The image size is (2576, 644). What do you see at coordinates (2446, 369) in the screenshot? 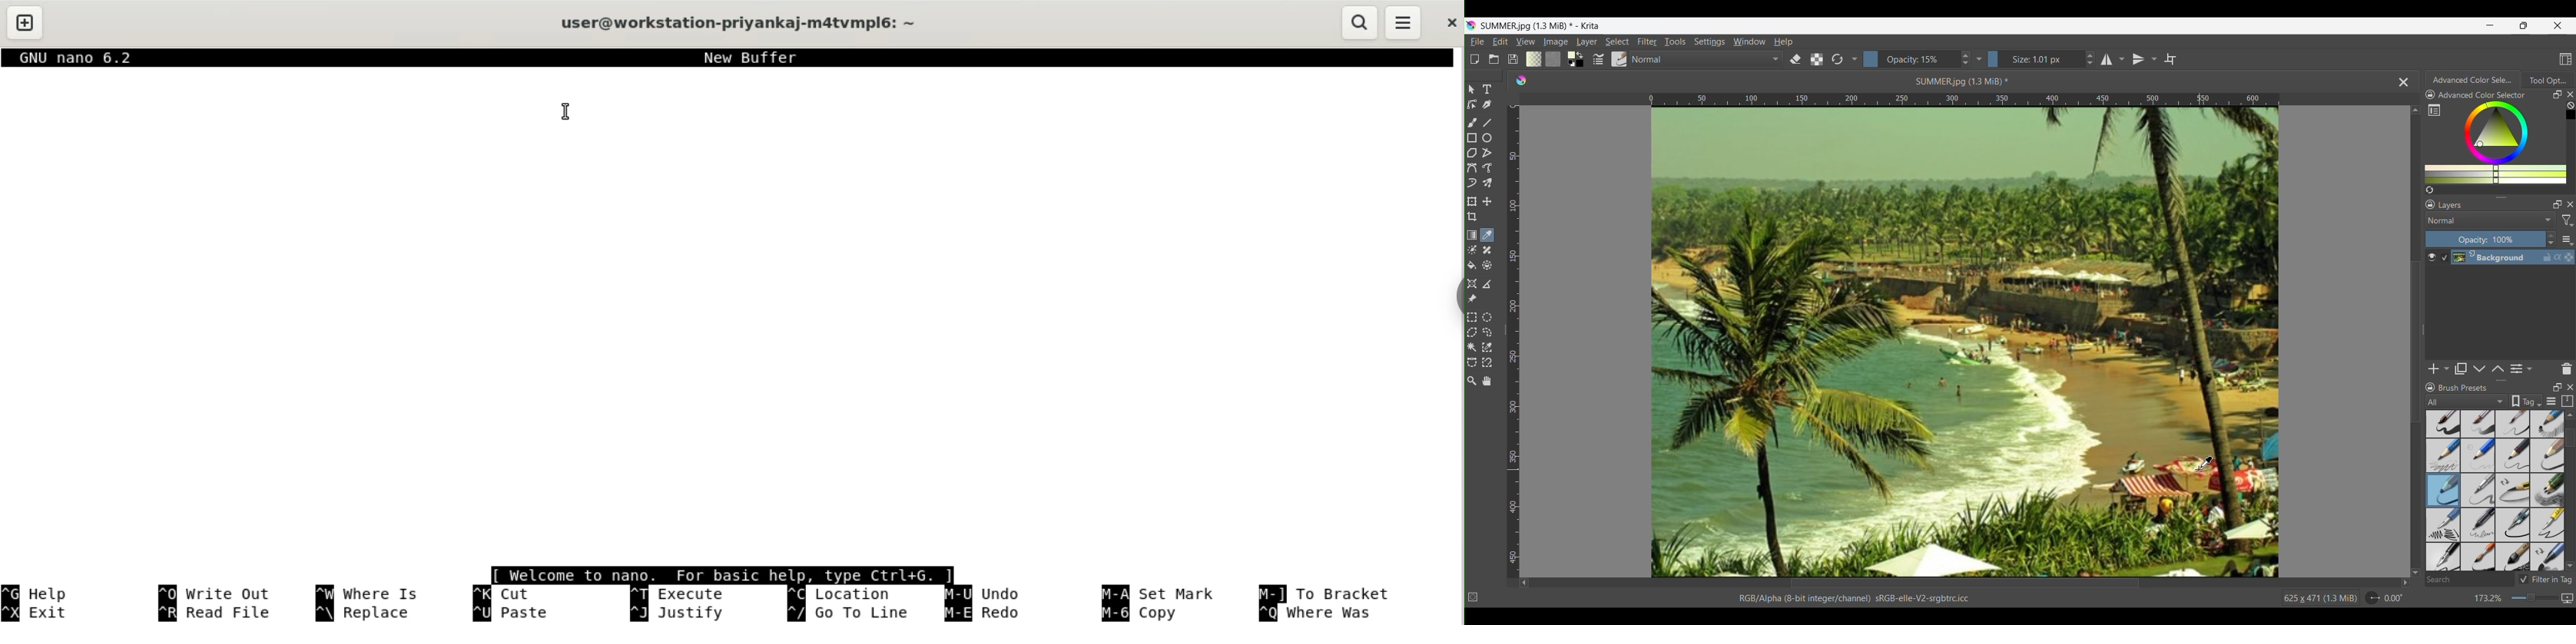
I see `Add options` at bounding box center [2446, 369].